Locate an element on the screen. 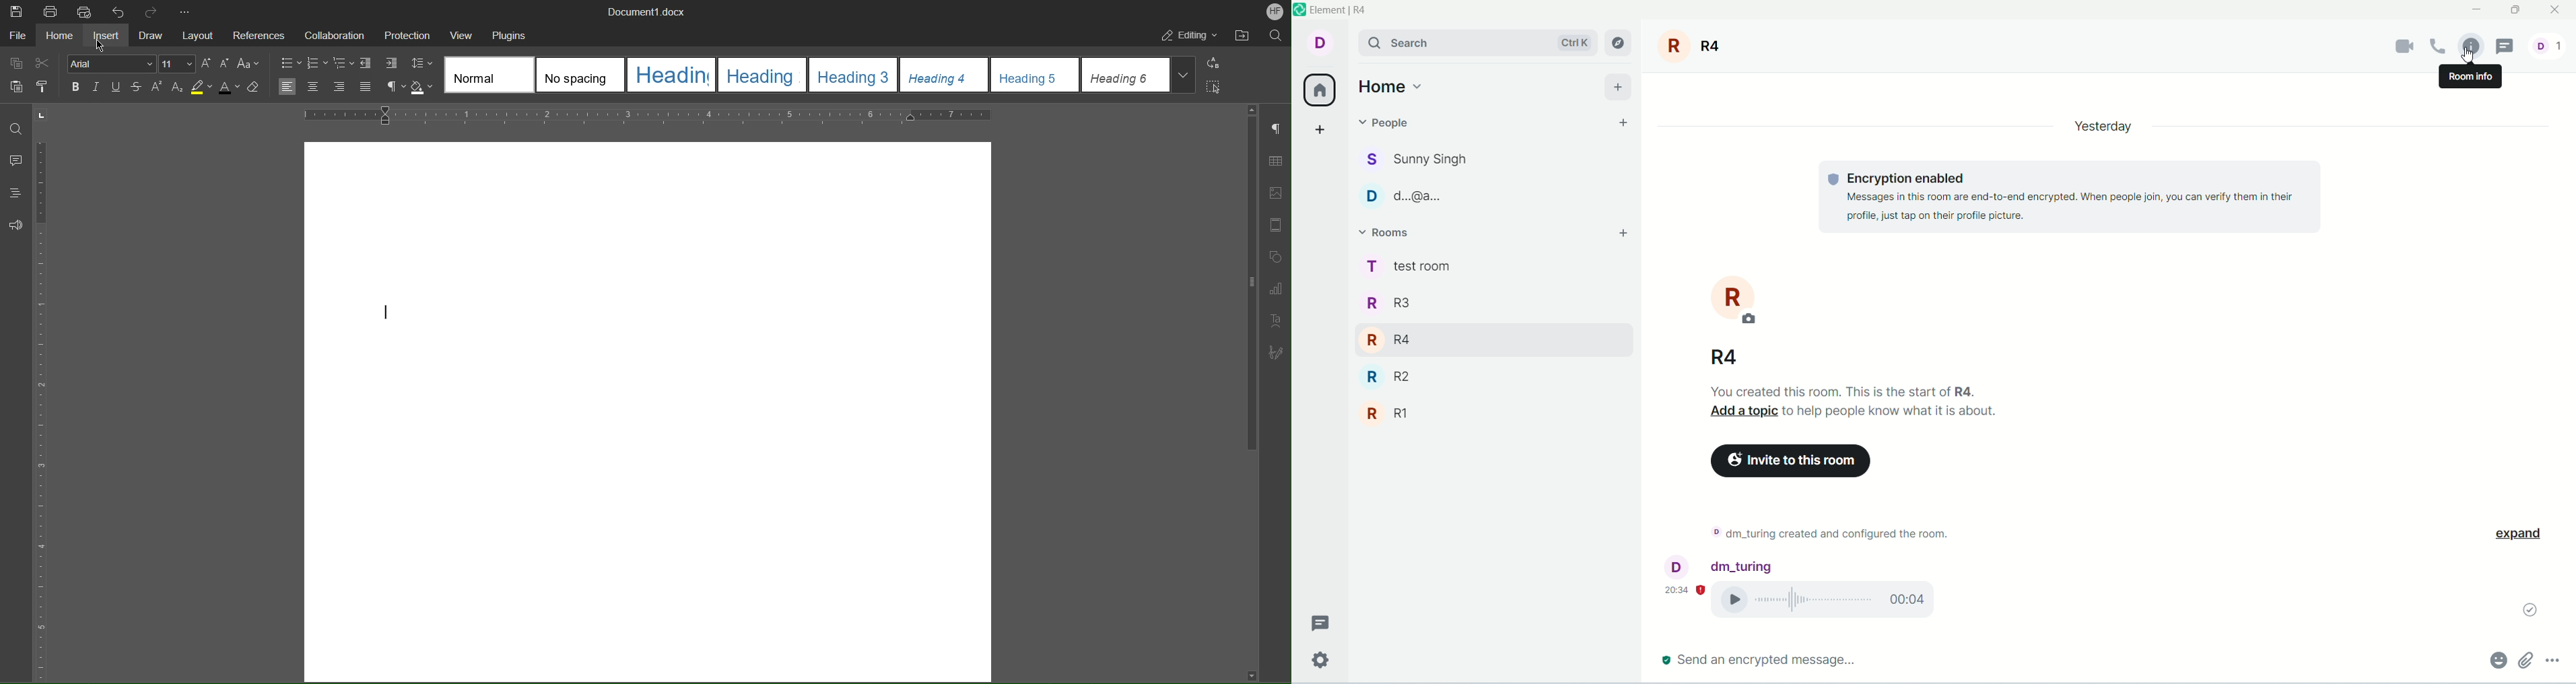 The image size is (2576, 700). minimize is located at coordinates (2479, 11).